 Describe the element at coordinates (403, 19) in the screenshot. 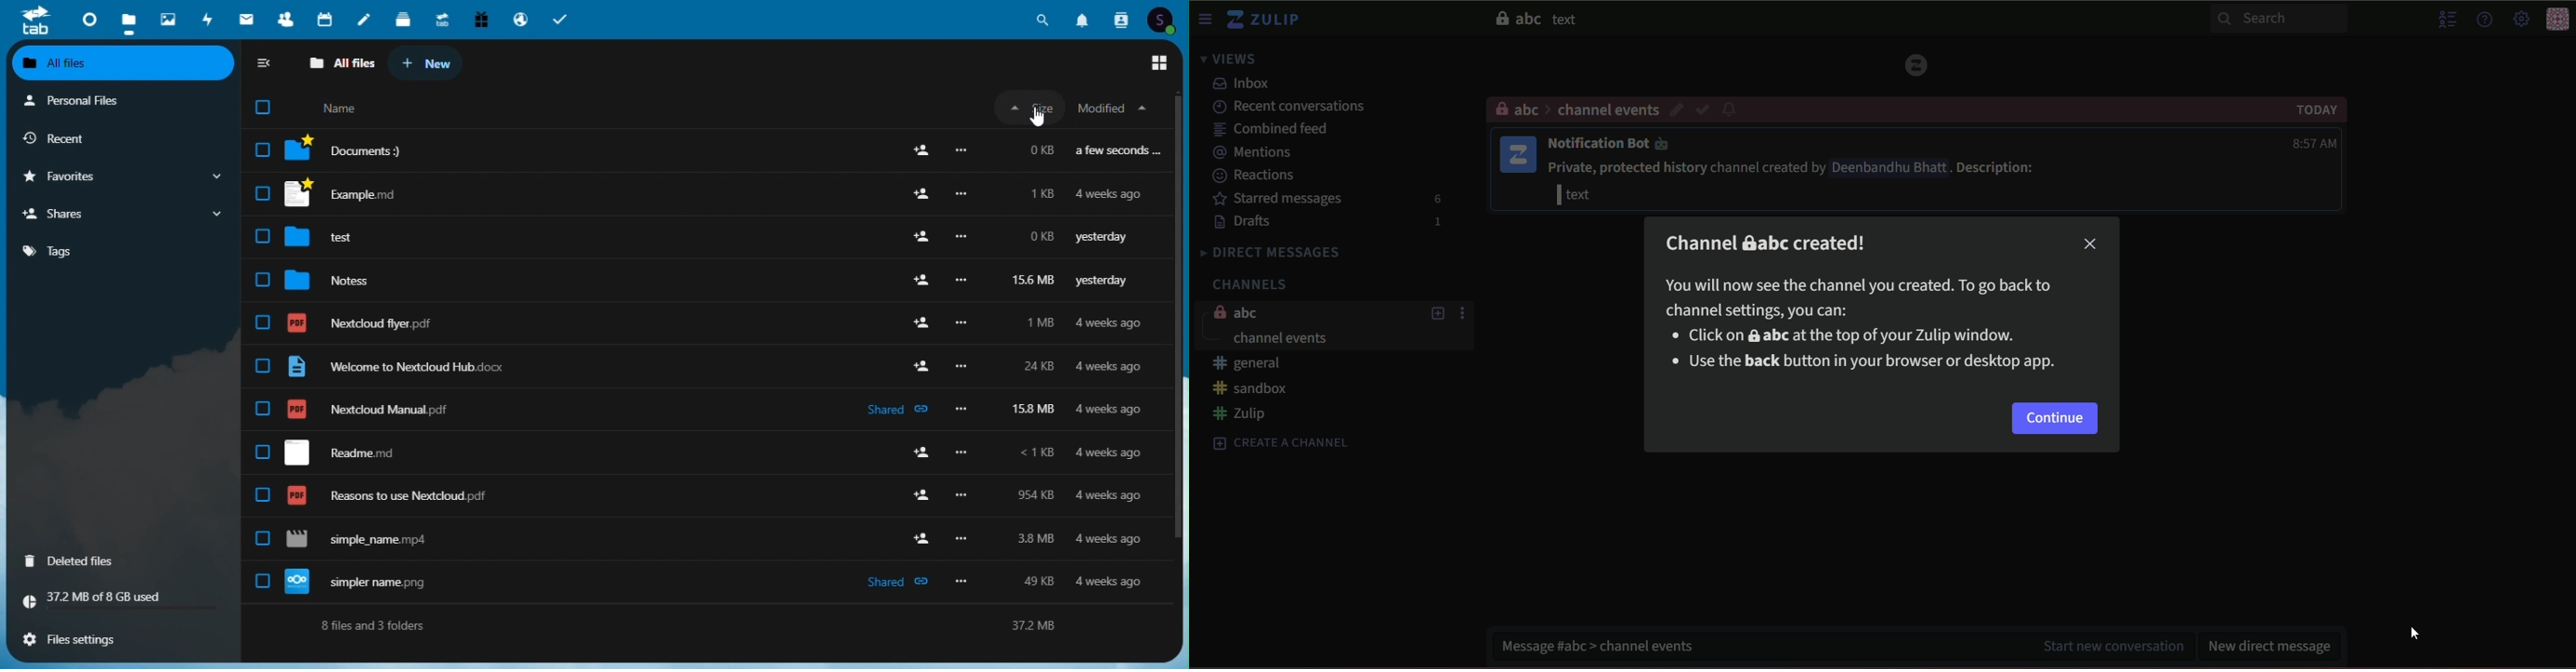

I see `deck` at that location.